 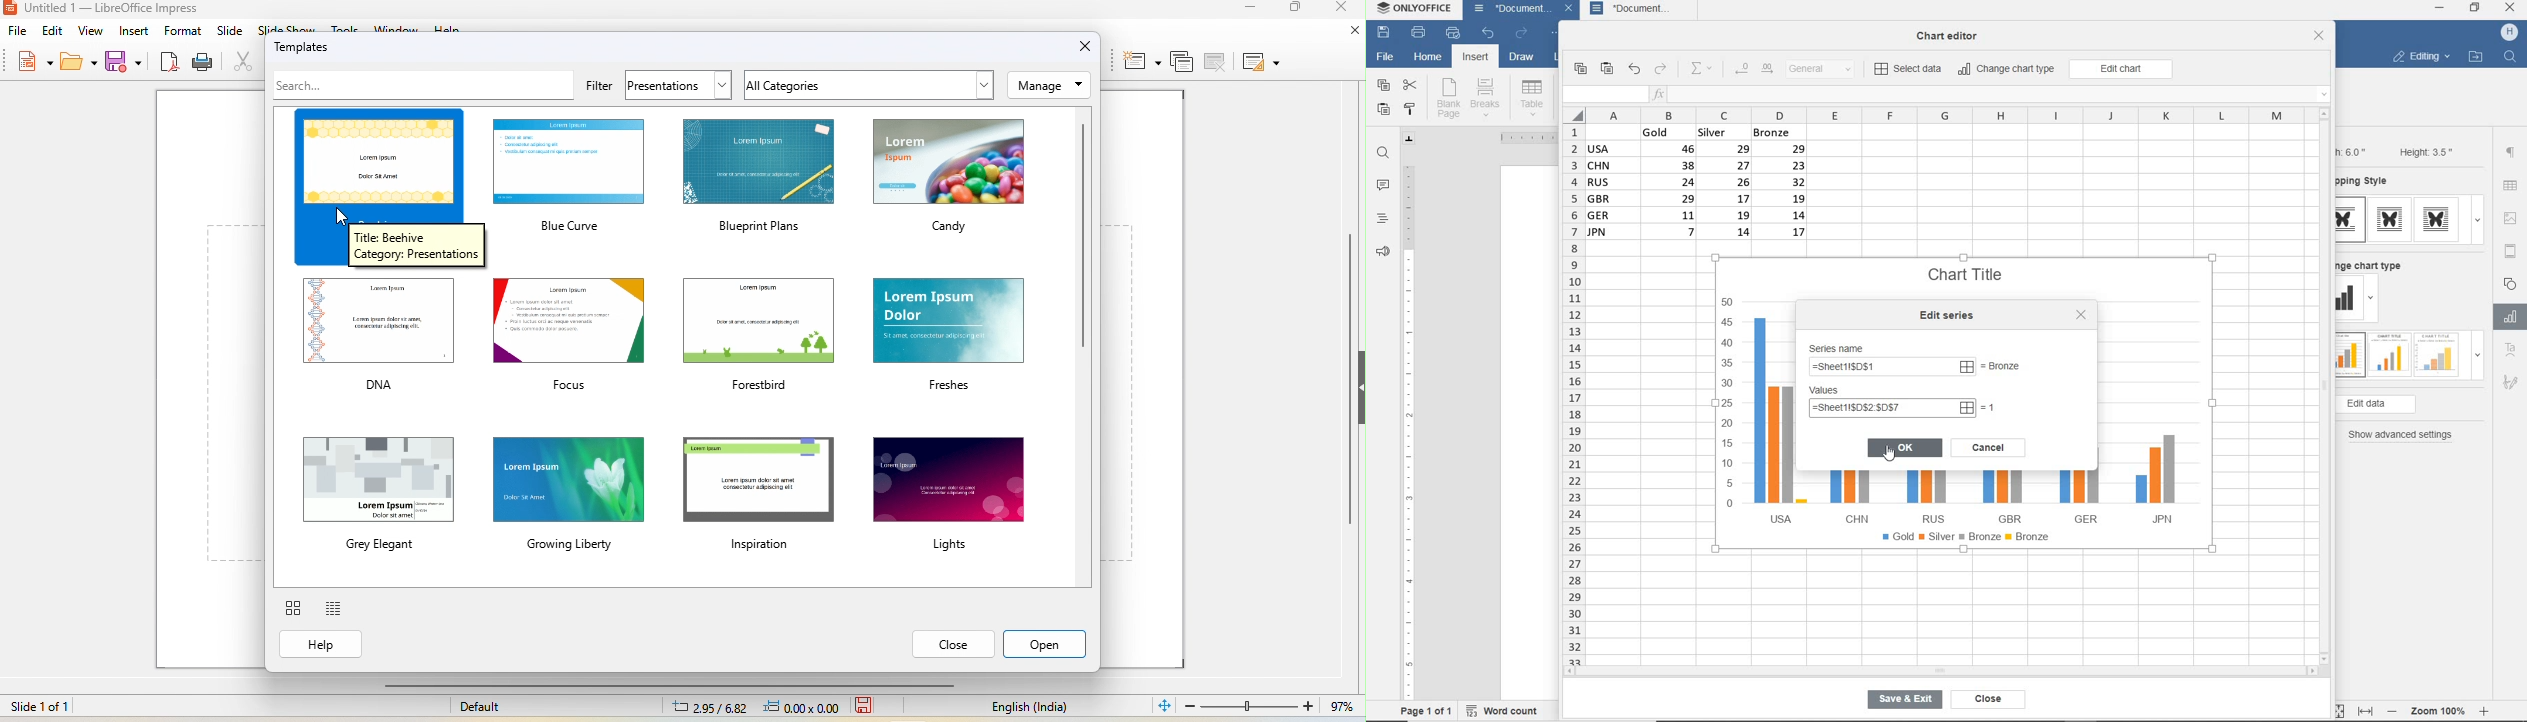 I want to click on type 2 , so click(x=2388, y=353).